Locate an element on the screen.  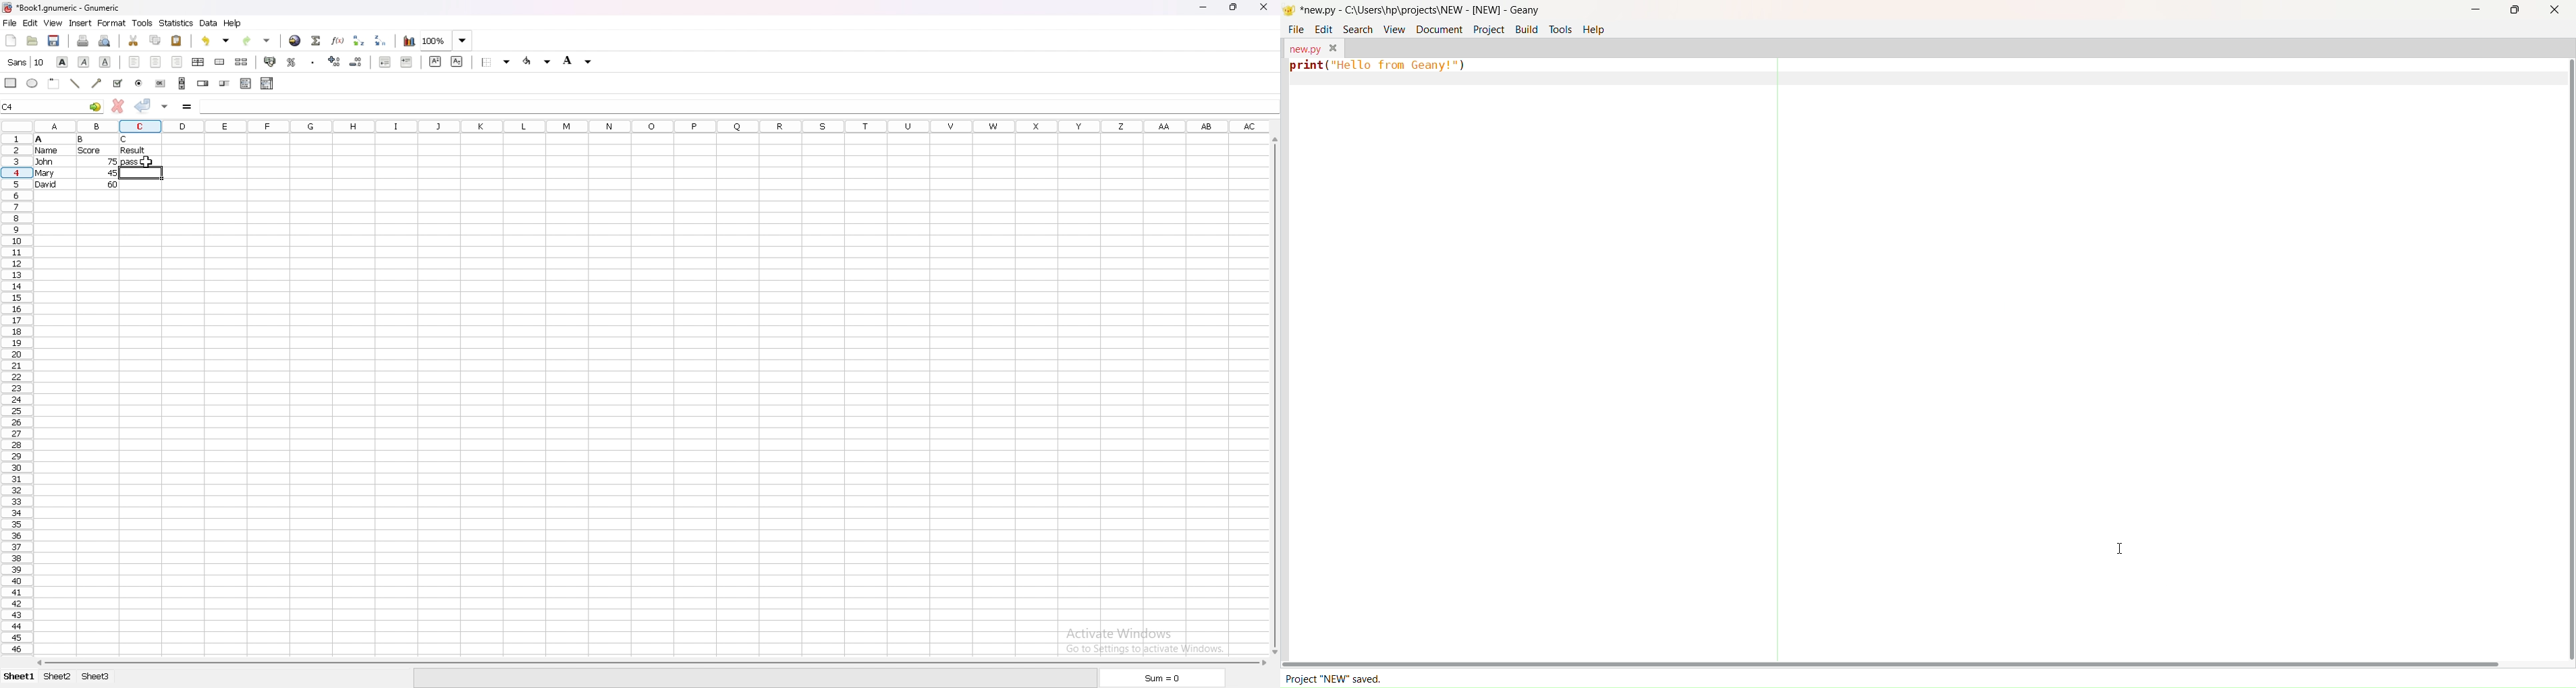
summation is located at coordinates (317, 41).